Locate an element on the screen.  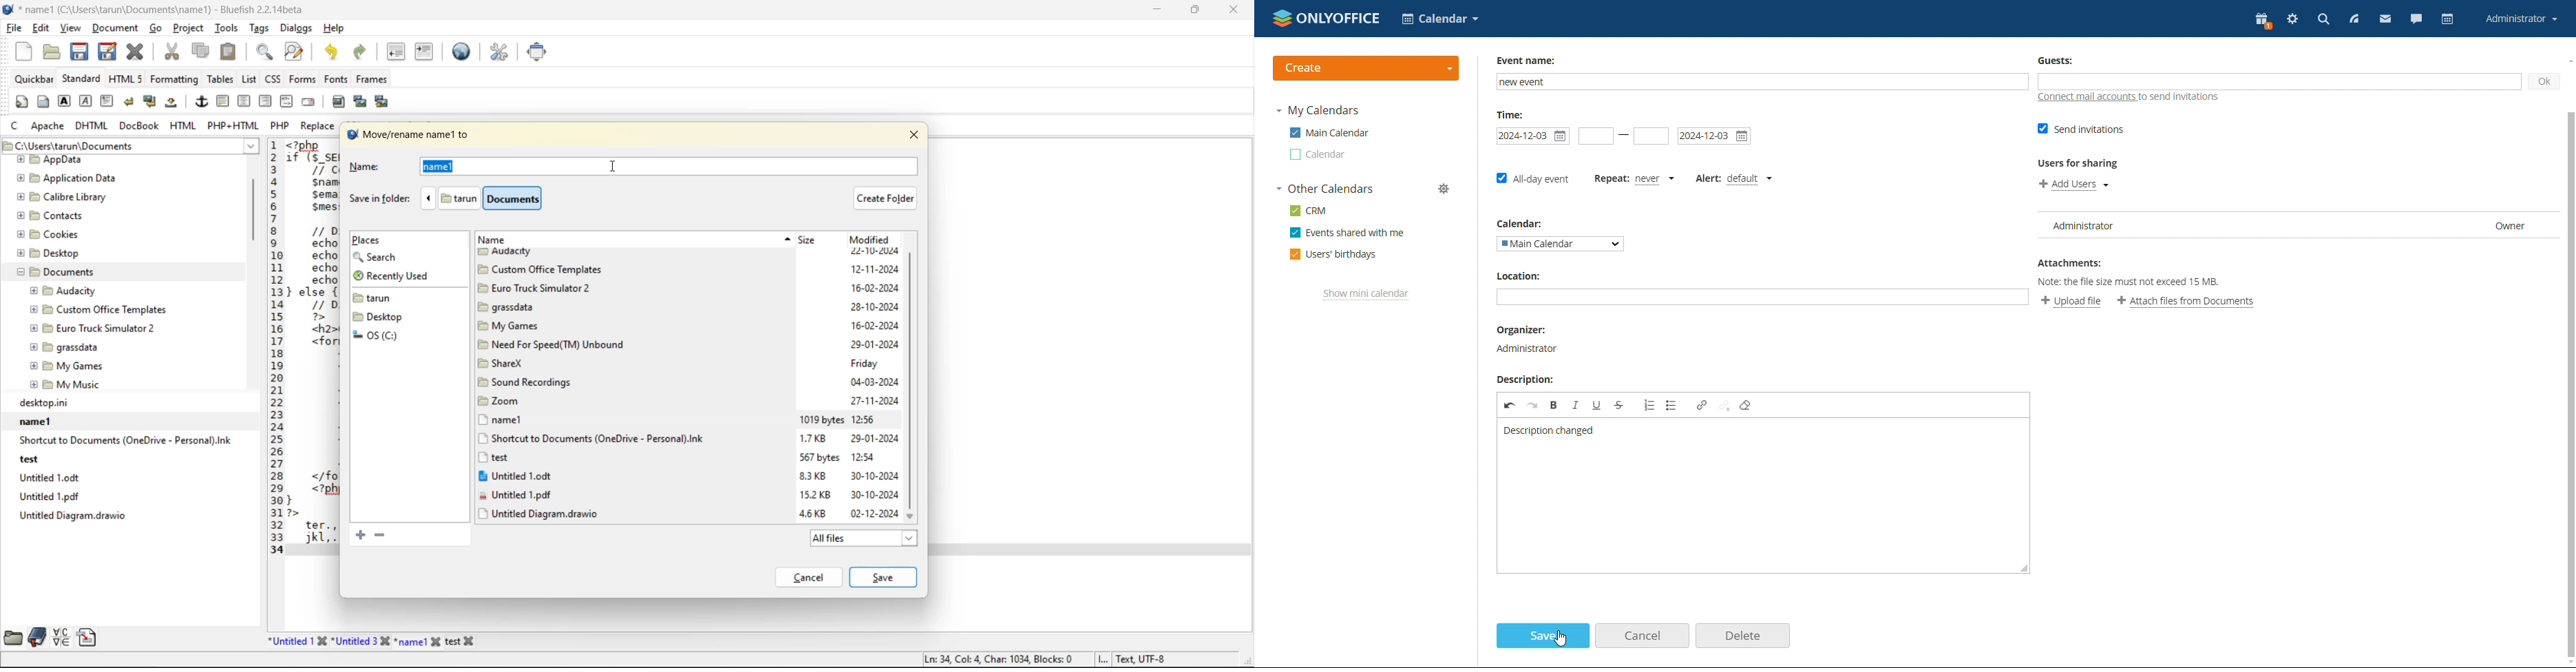
list is located at coordinates (250, 80).